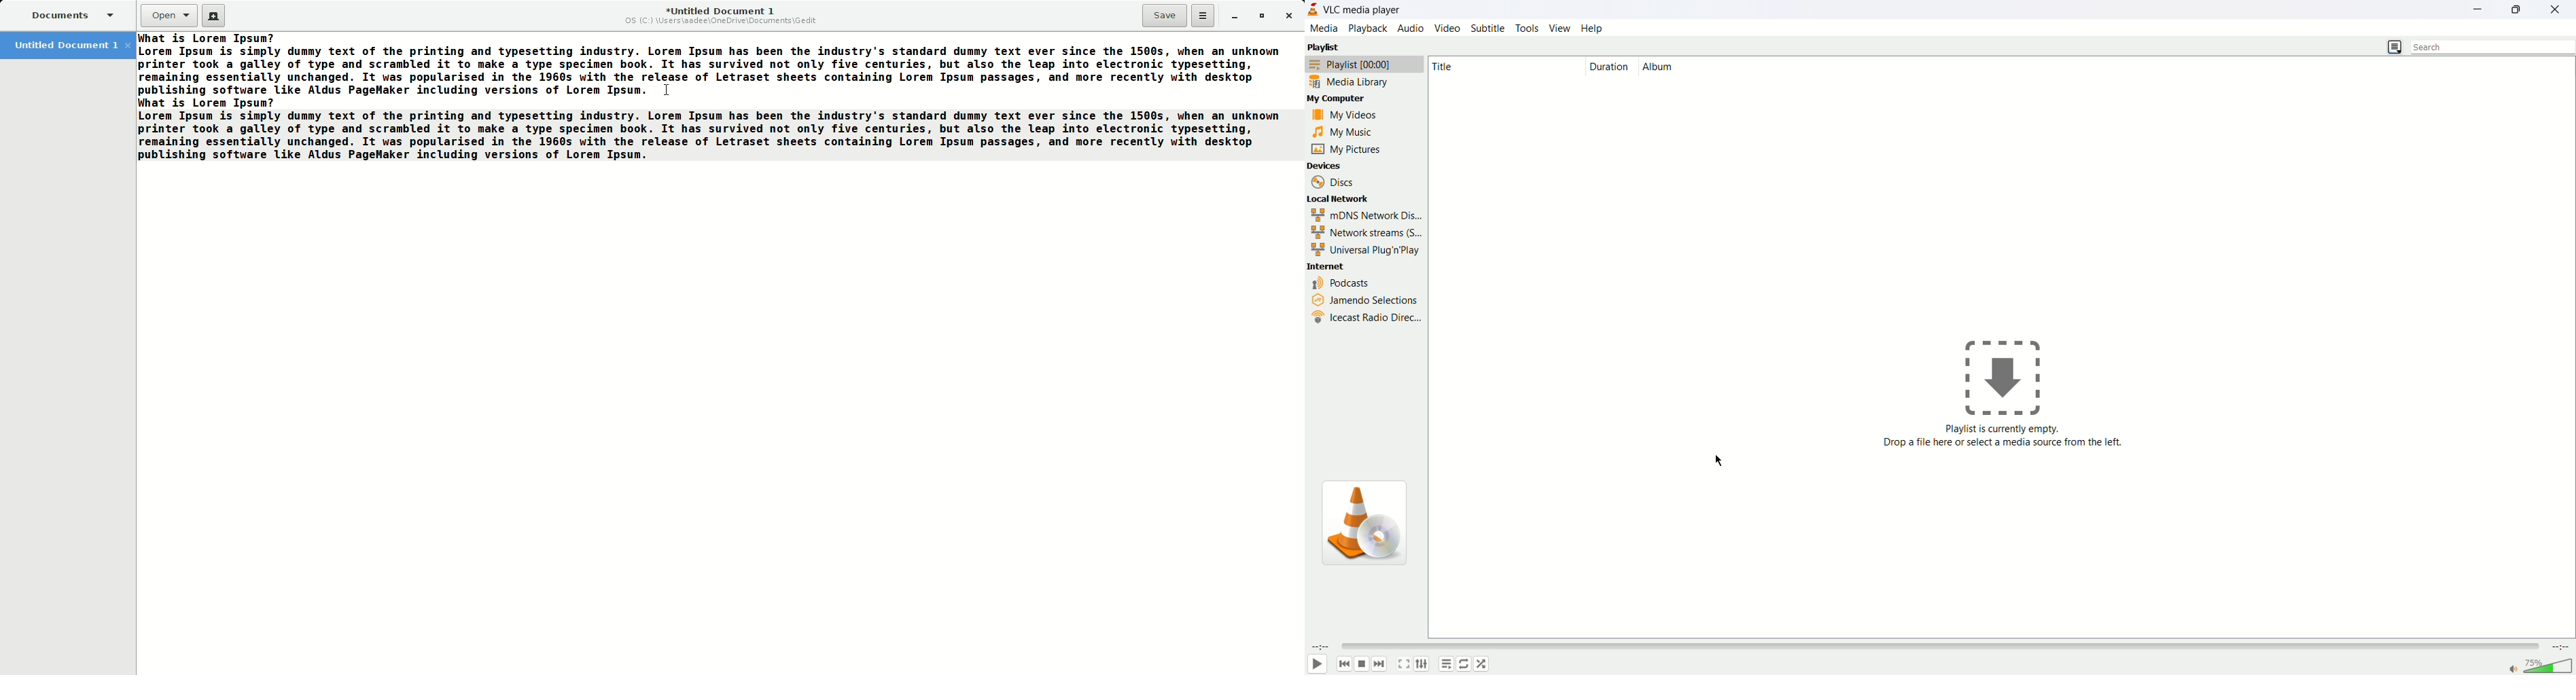 Image resolution: width=2576 pixels, height=700 pixels. Describe the element at coordinates (1379, 664) in the screenshot. I see `next` at that location.